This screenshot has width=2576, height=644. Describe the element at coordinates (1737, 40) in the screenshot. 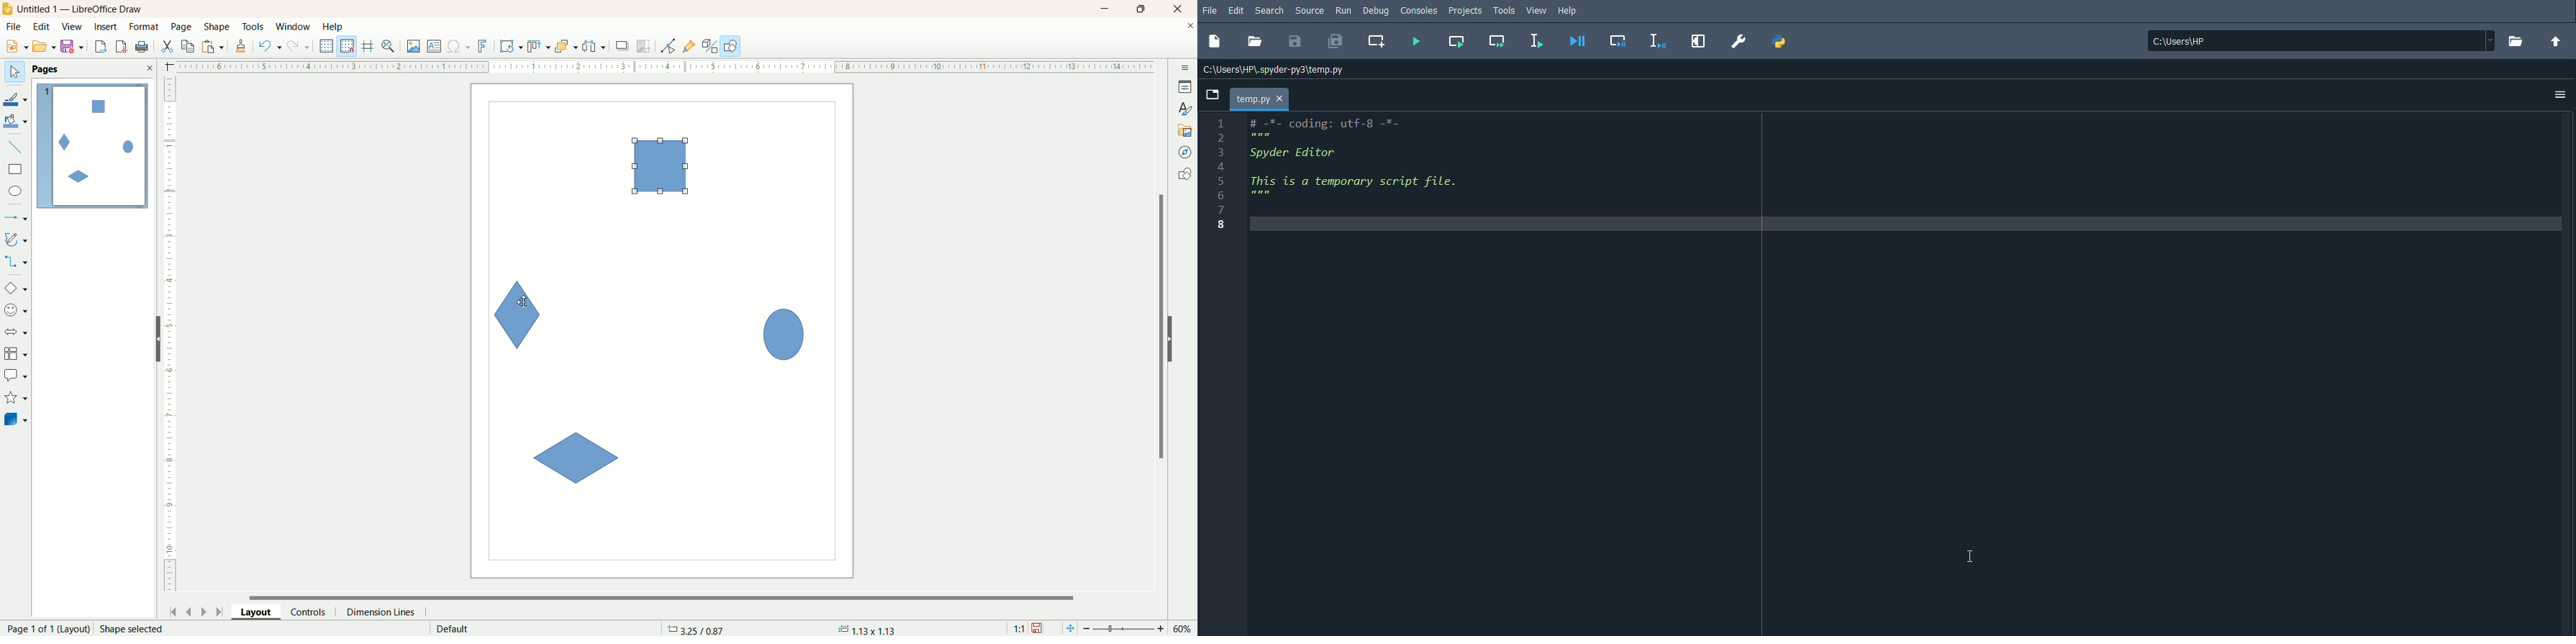

I see `Preferences` at that location.